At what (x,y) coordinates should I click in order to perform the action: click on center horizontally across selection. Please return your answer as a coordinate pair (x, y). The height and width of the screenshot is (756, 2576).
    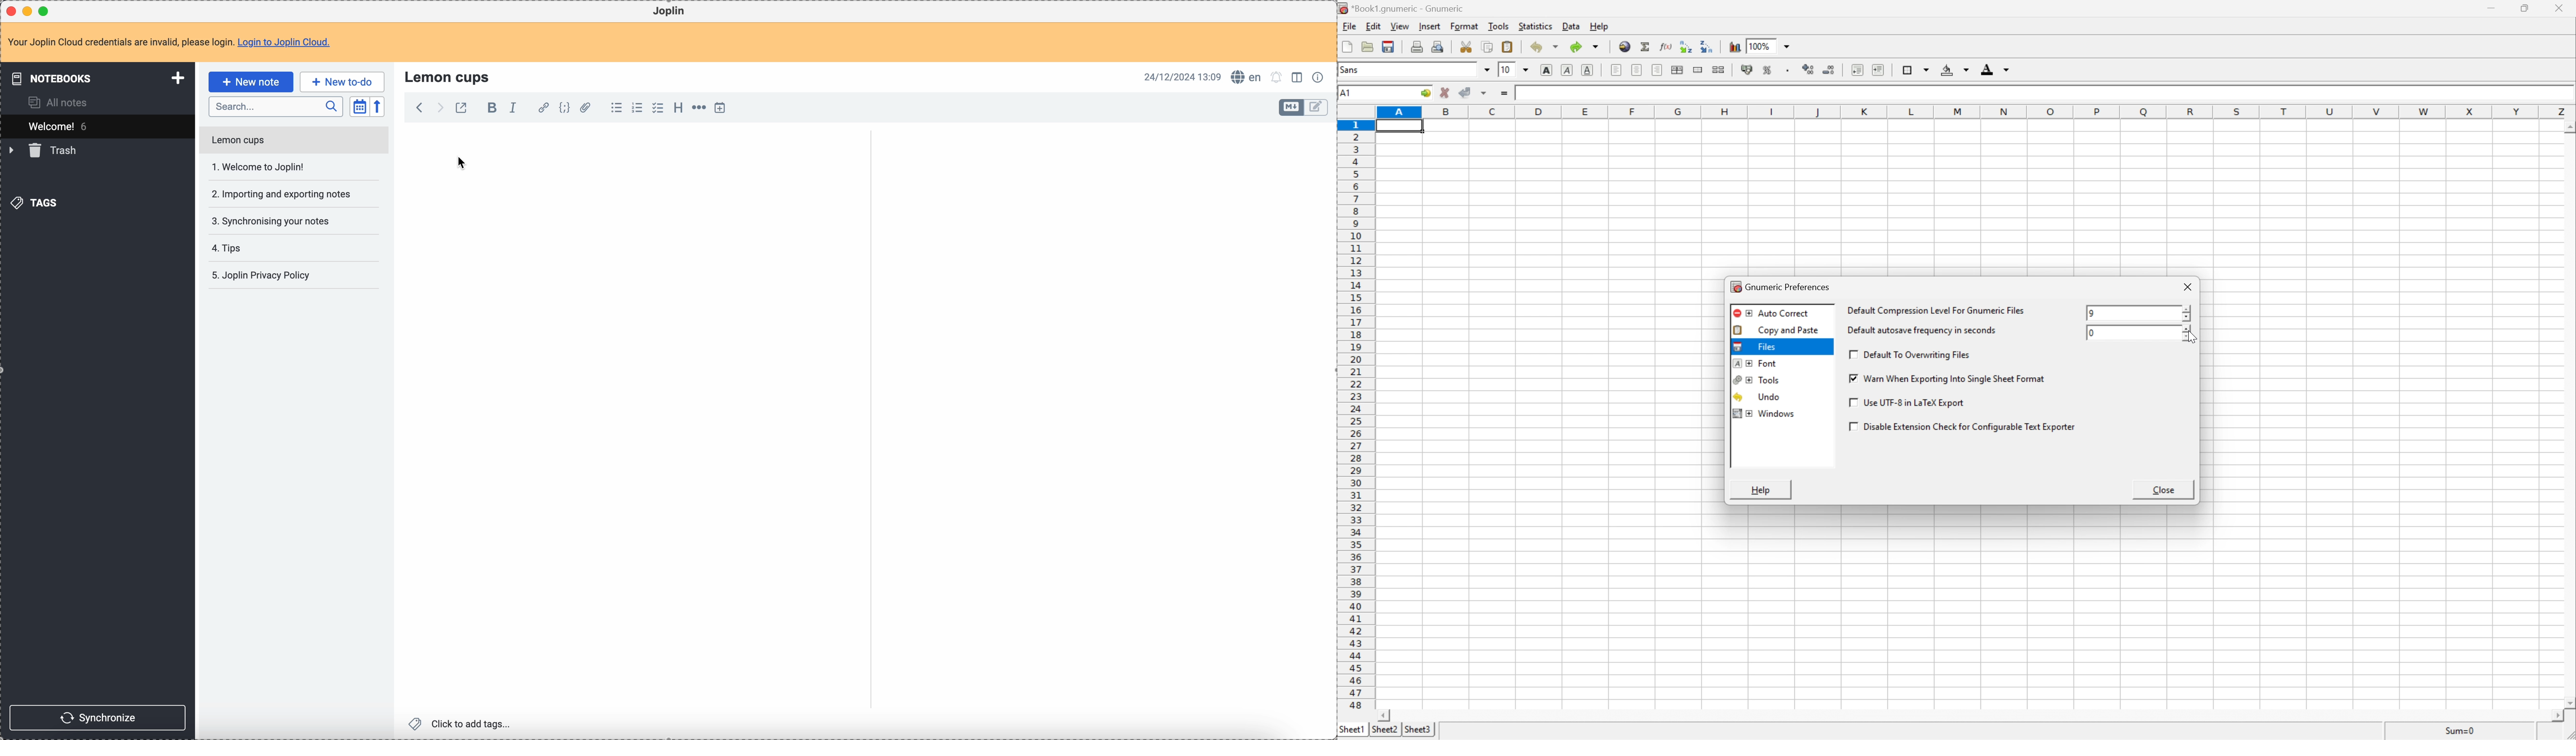
    Looking at the image, I should click on (1678, 68).